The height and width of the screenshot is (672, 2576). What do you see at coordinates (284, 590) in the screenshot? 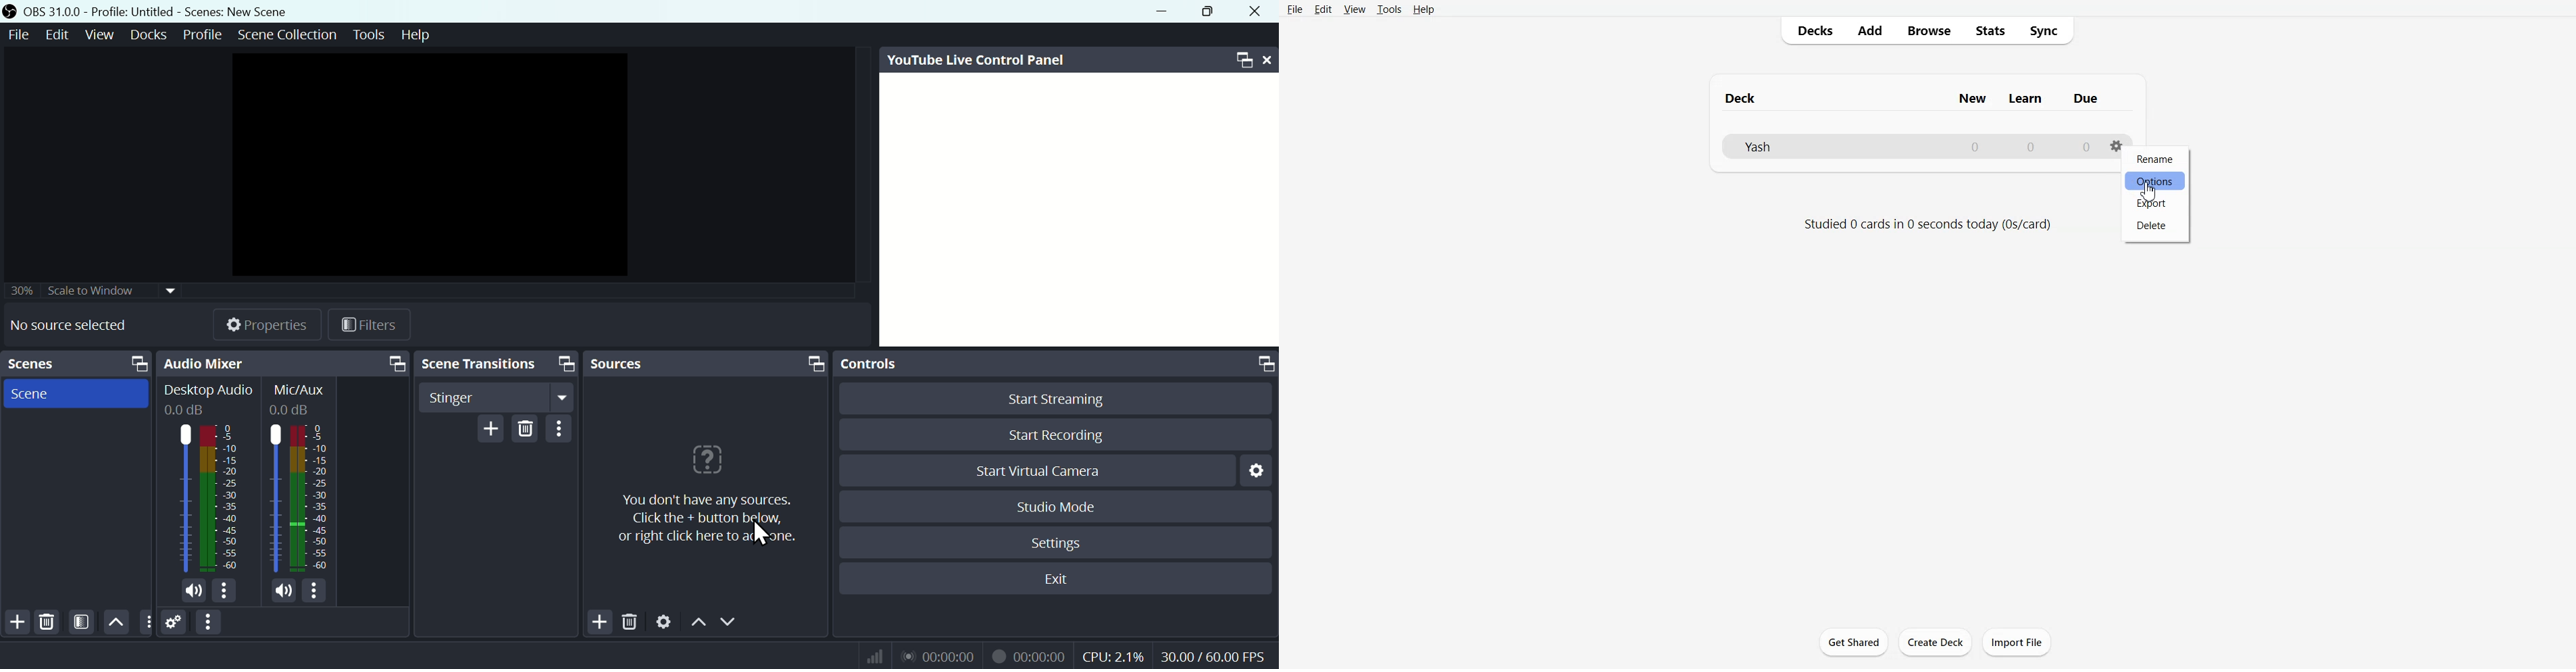
I see `mic` at bounding box center [284, 590].